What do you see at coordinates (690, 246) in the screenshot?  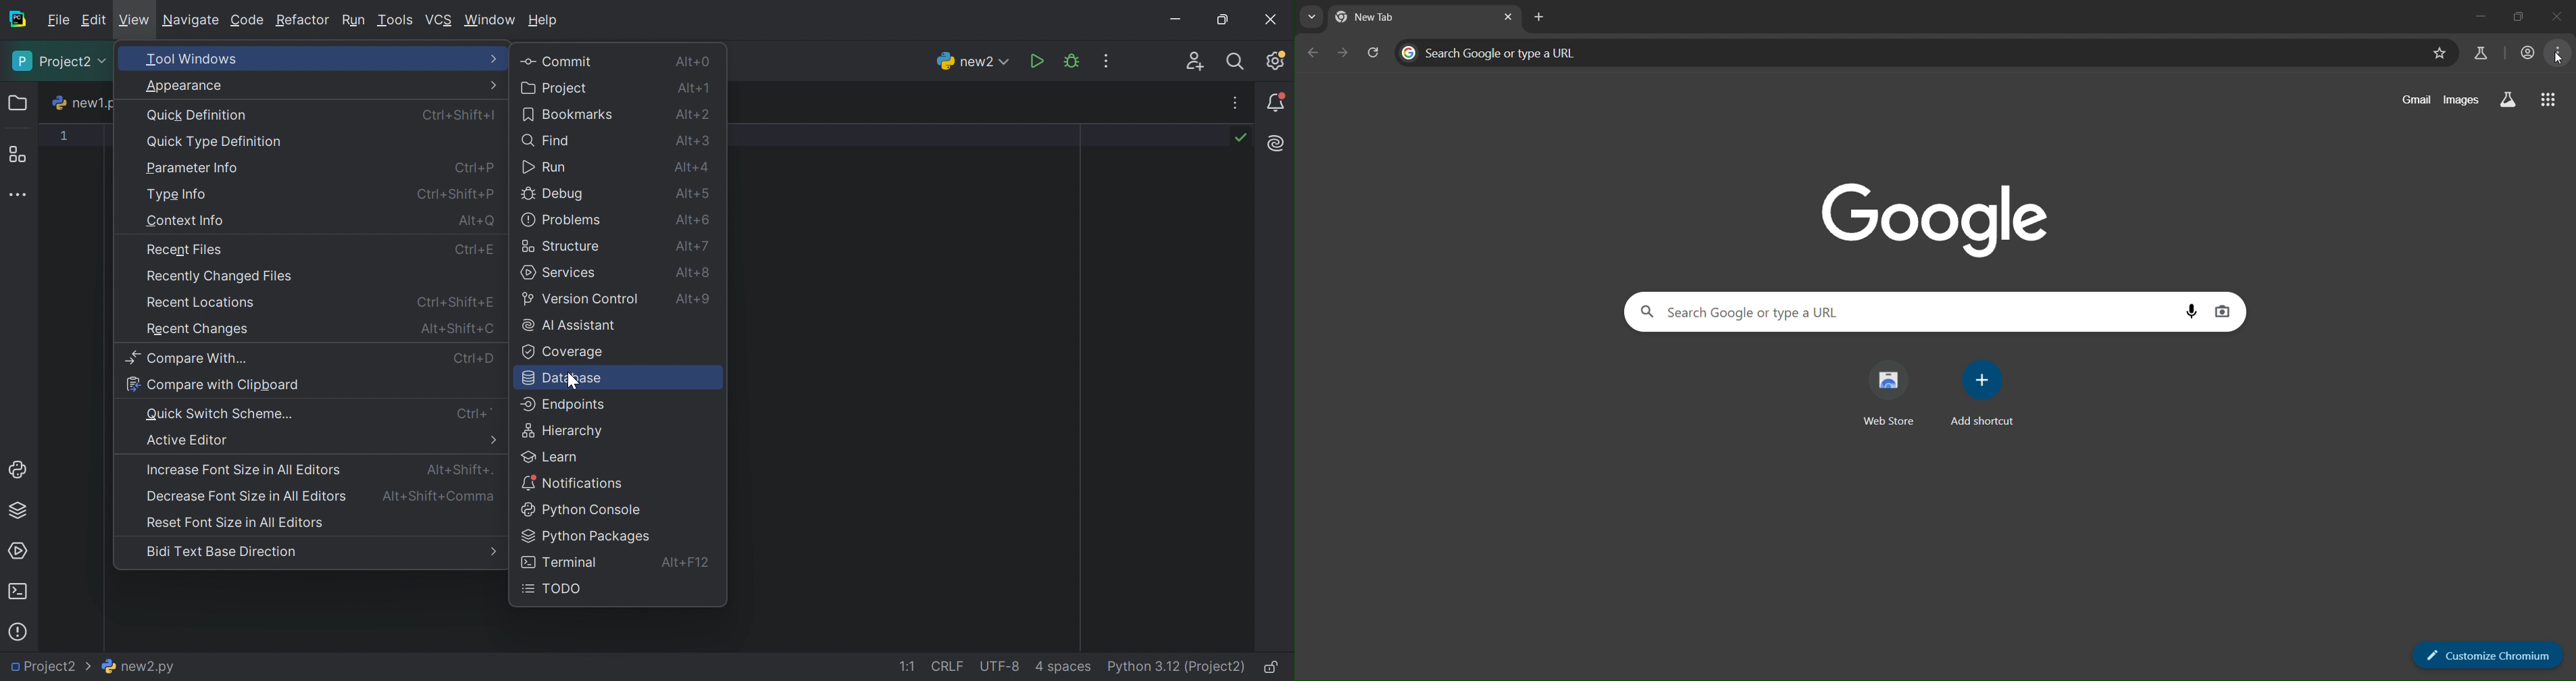 I see `Alt+7` at bounding box center [690, 246].